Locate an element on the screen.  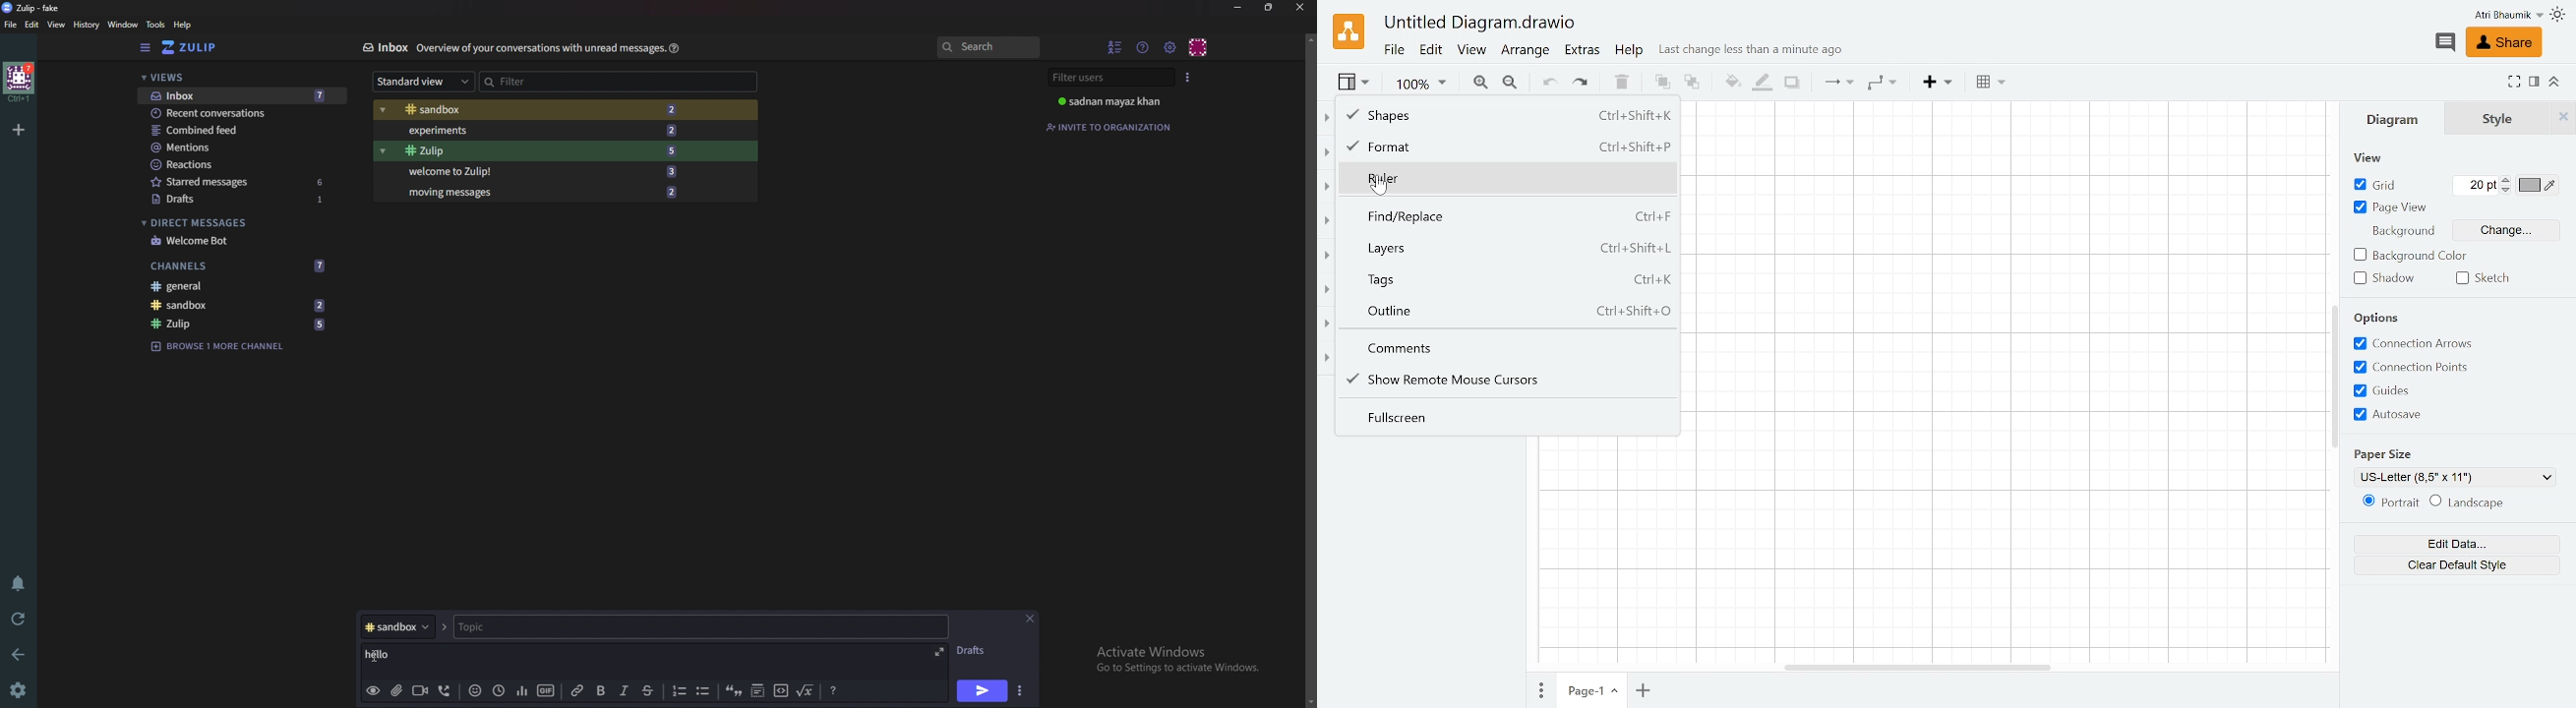
background is located at coordinates (2400, 228).